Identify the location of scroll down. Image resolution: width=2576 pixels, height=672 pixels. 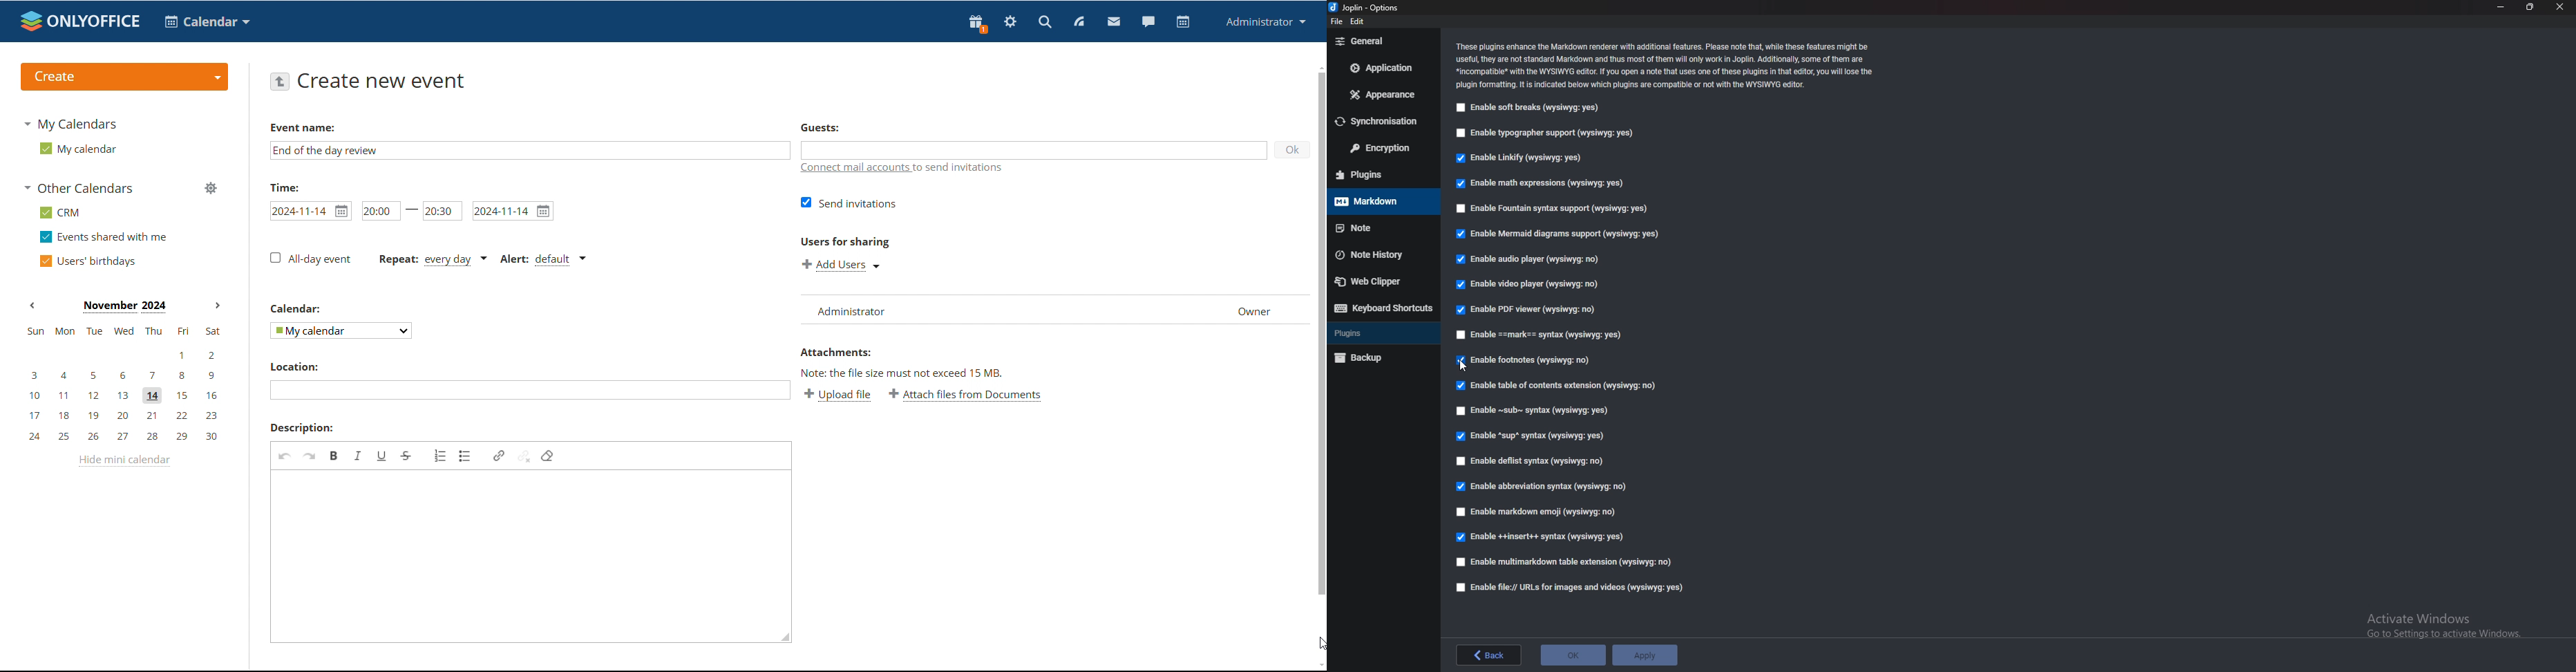
(1318, 666).